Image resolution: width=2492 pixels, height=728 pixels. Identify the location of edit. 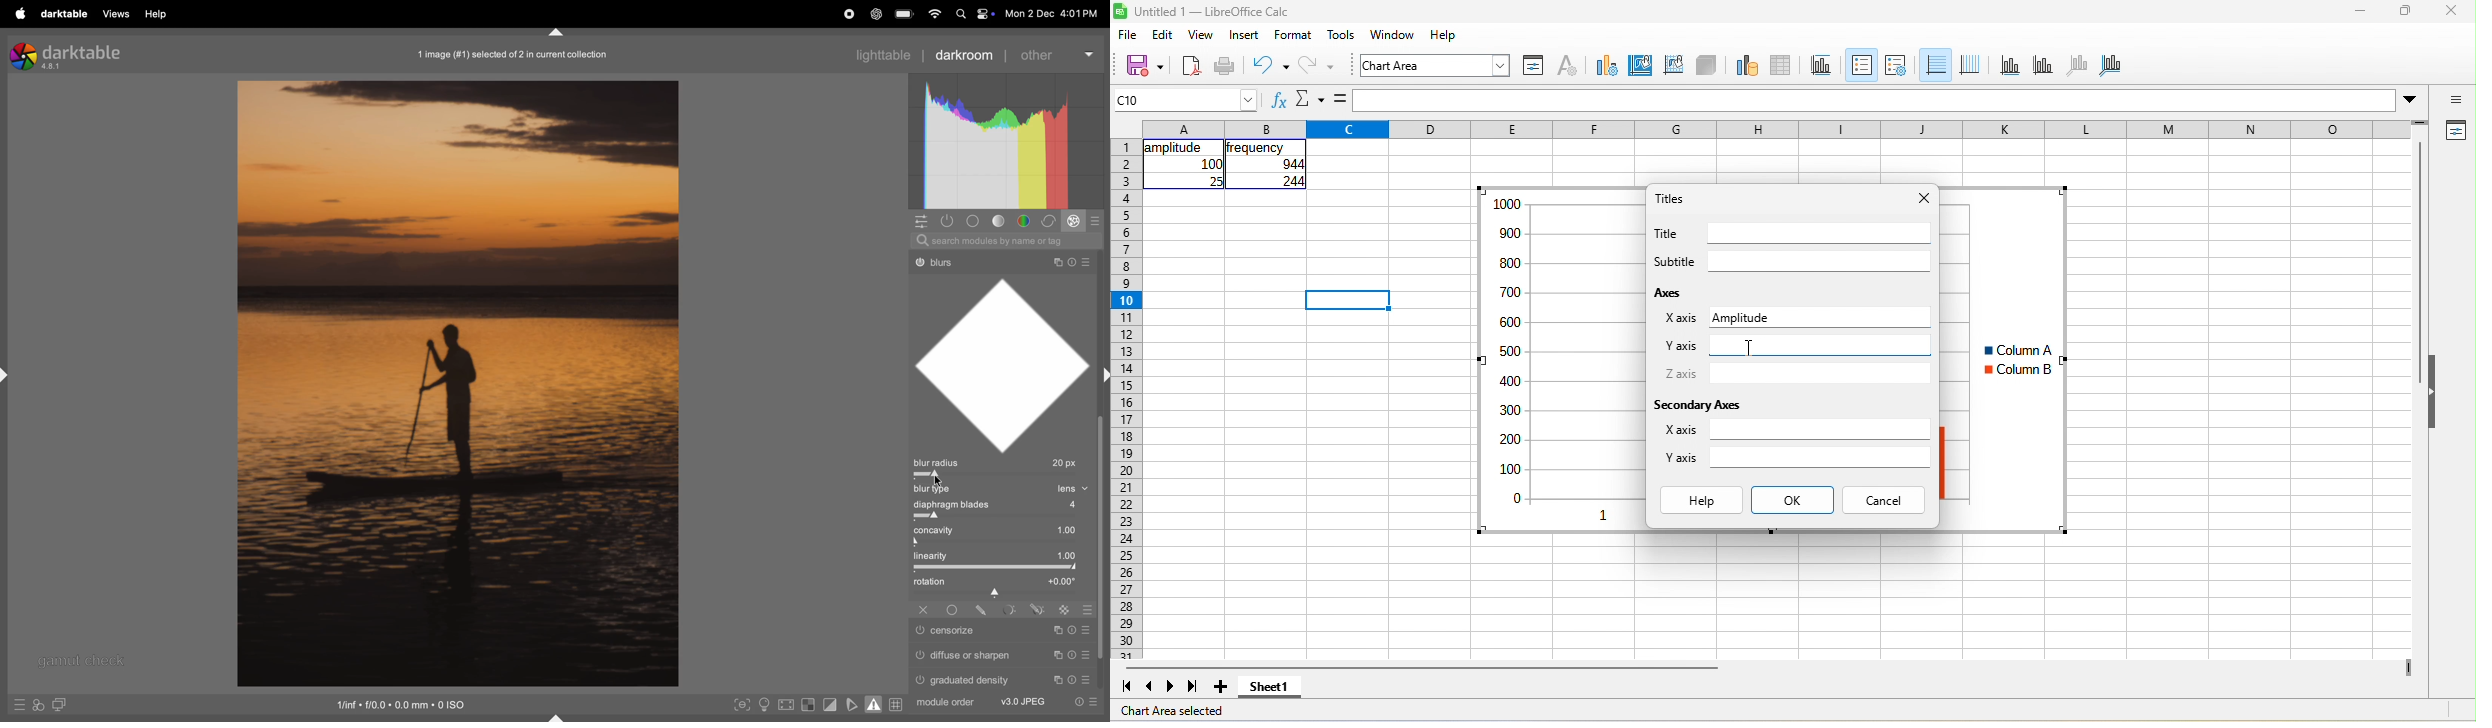
(1163, 34).